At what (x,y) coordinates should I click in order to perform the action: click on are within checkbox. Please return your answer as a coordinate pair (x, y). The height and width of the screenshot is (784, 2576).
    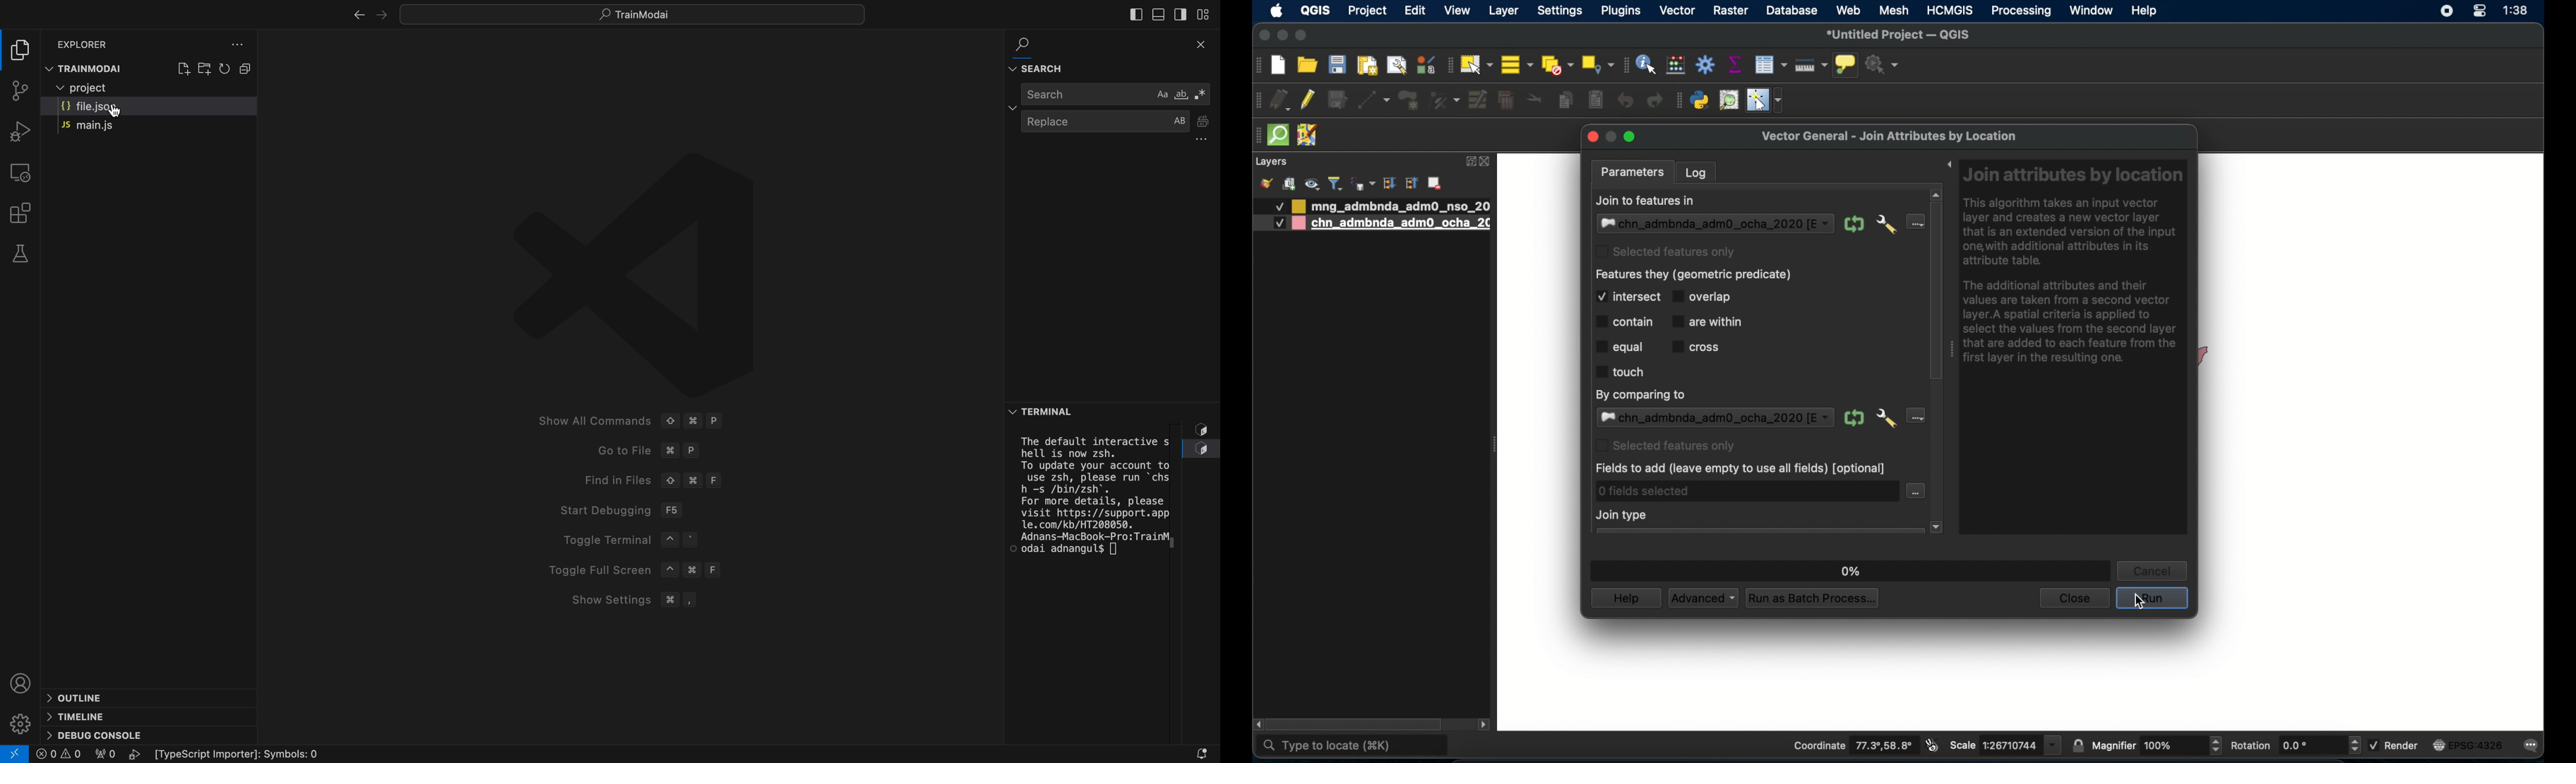
    Looking at the image, I should click on (1709, 321).